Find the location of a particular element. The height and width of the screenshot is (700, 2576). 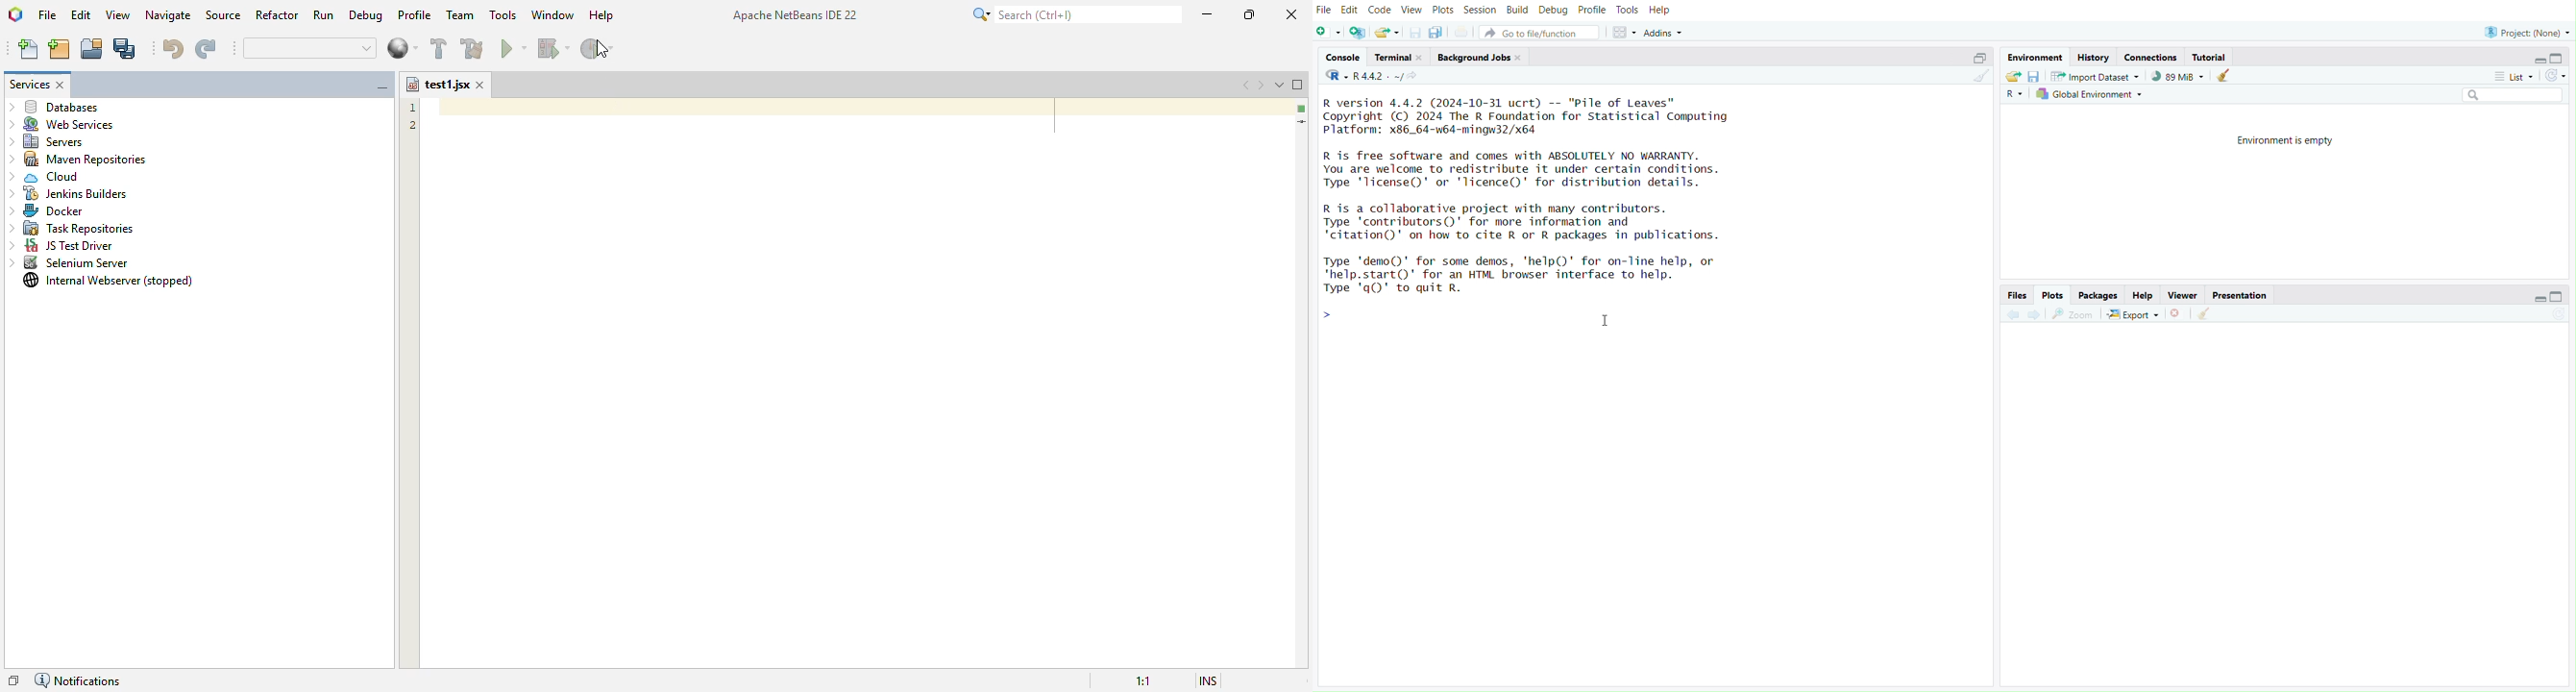

Tutorial is located at coordinates (2211, 57).